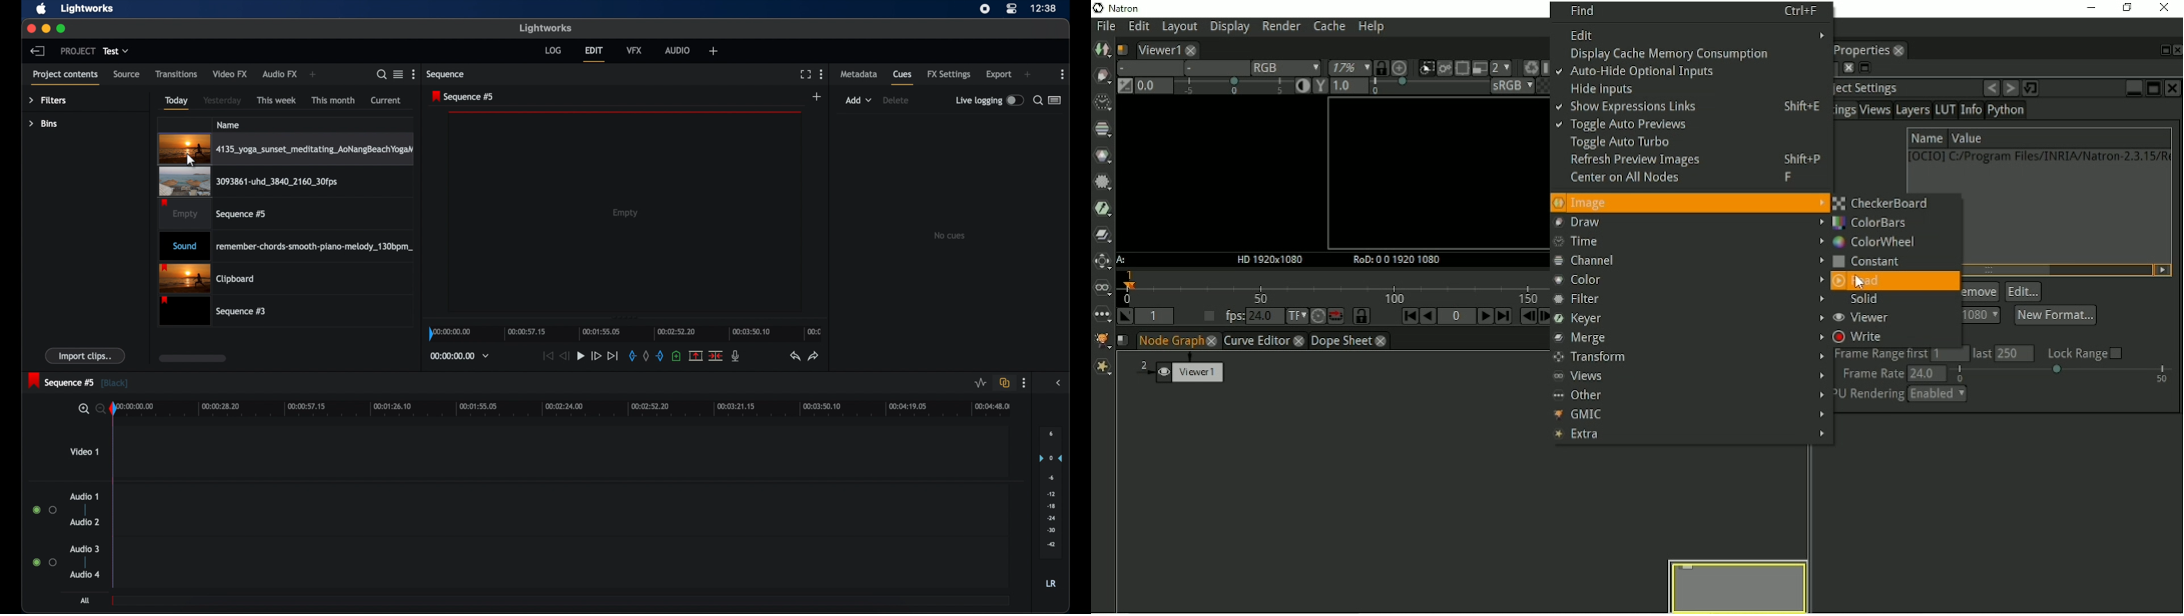 Image resolution: width=2184 pixels, height=616 pixels. Describe the element at coordinates (43, 123) in the screenshot. I see `bins` at that location.